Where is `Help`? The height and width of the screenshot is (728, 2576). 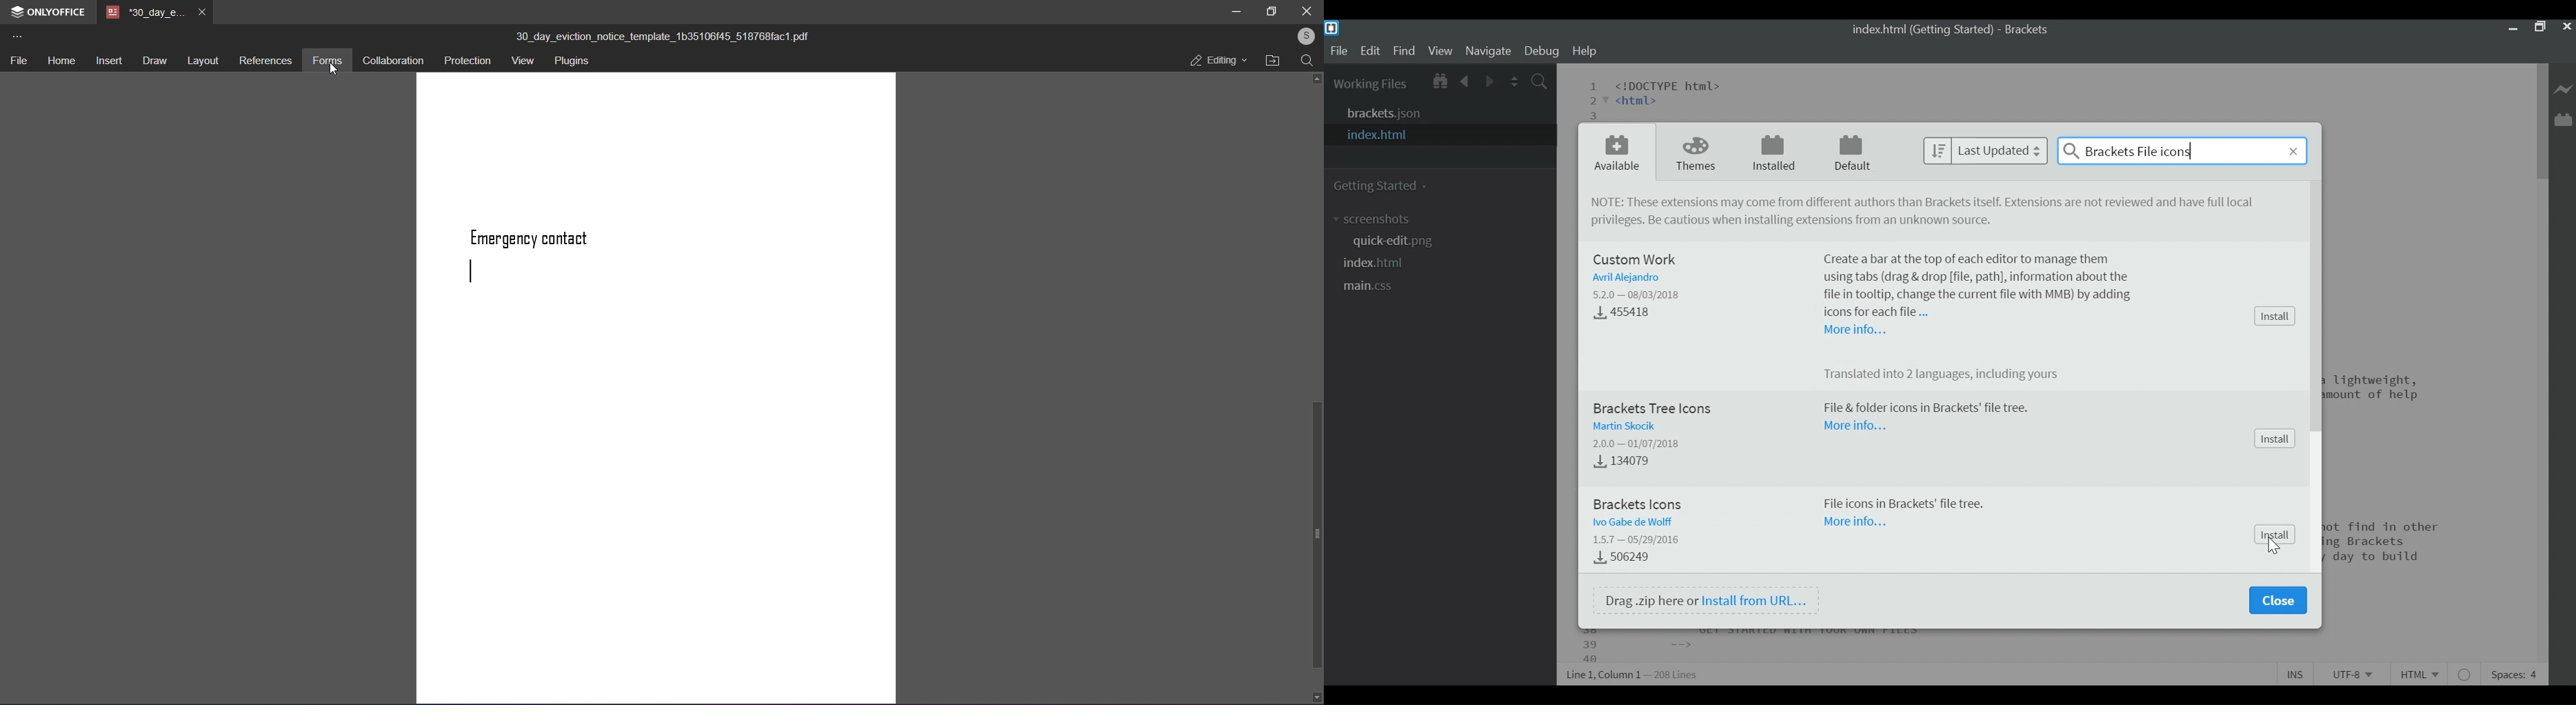
Help is located at coordinates (1585, 52).